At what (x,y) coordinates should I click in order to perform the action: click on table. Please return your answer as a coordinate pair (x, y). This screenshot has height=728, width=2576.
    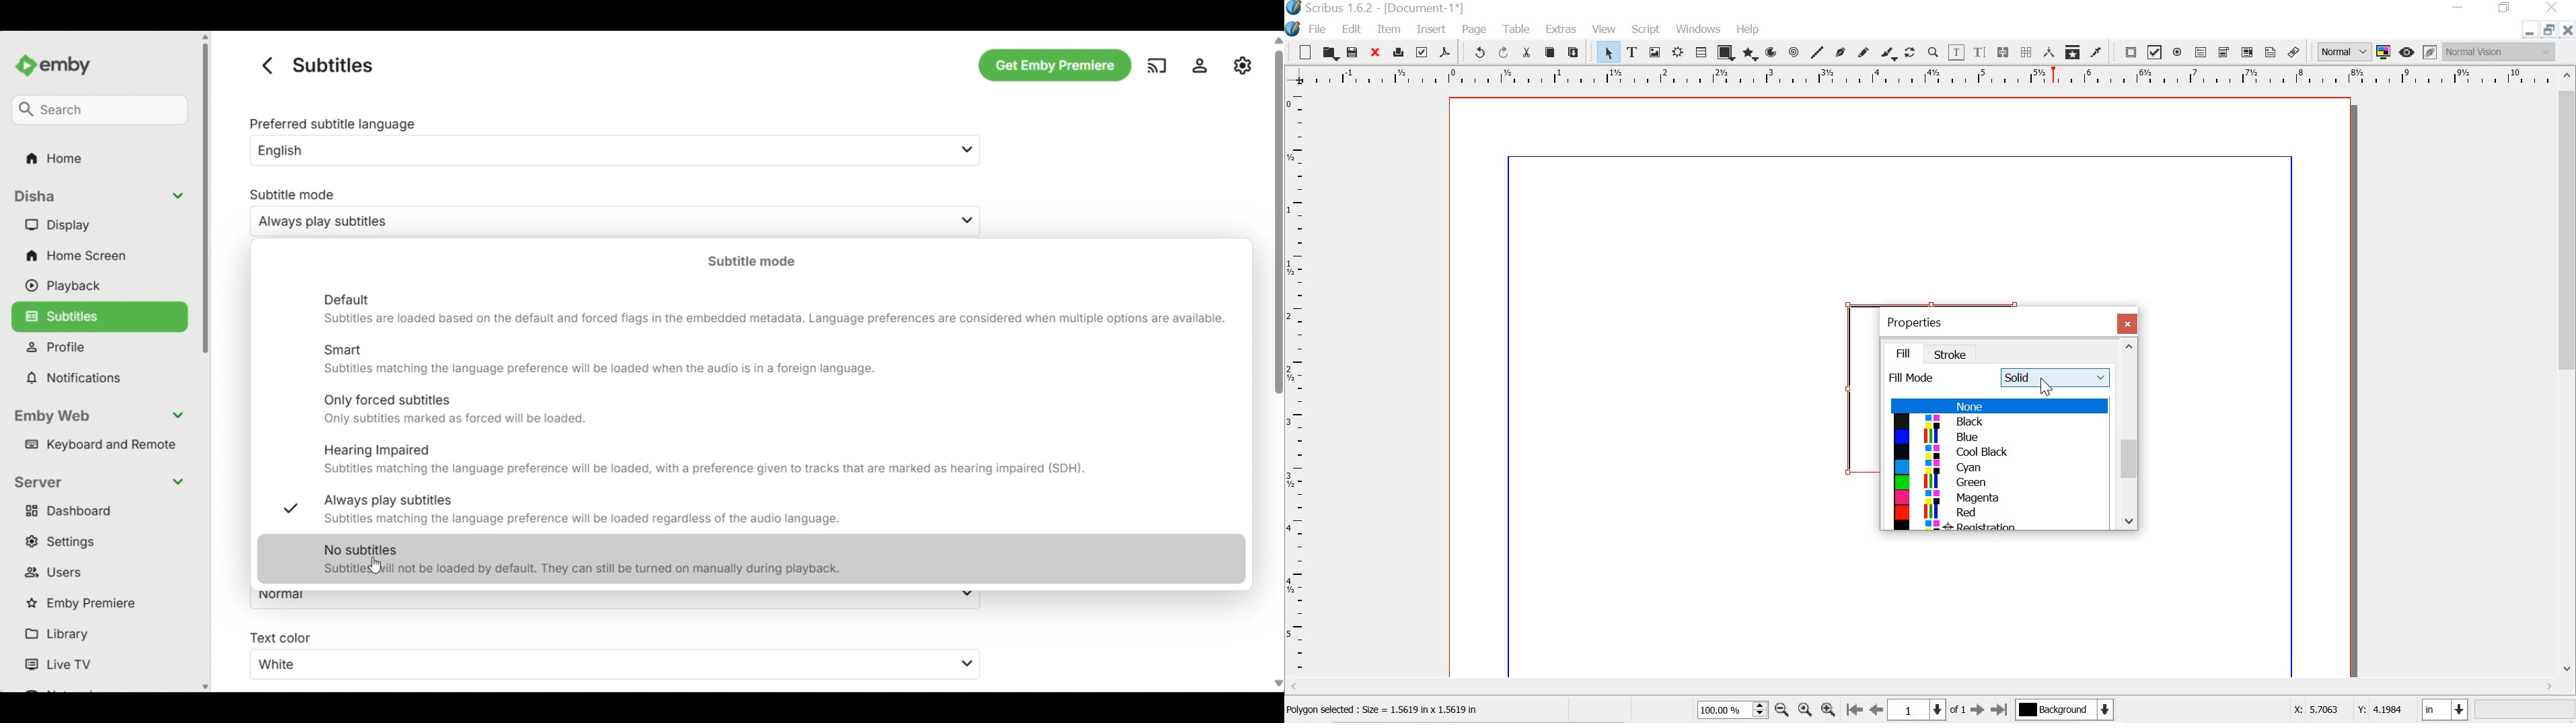
    Looking at the image, I should click on (1701, 52).